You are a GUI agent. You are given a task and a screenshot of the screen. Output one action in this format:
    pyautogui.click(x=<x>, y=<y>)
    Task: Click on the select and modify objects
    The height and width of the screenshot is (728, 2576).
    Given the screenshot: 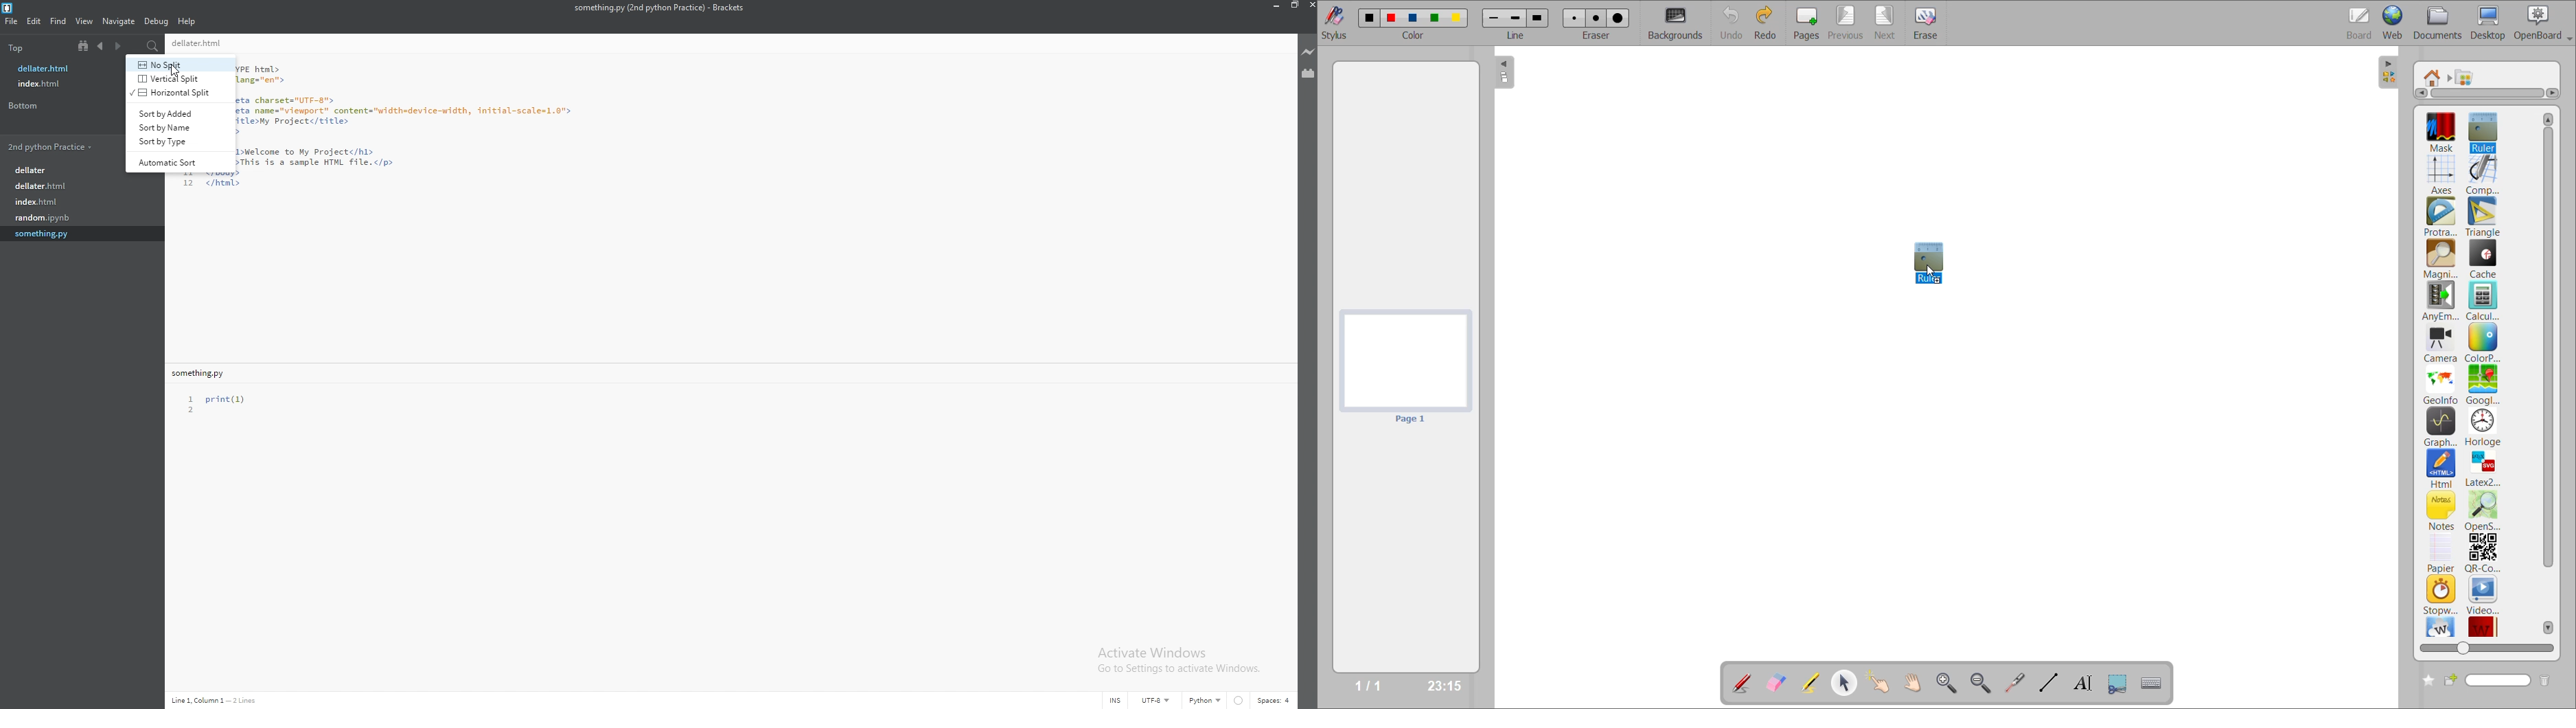 What is the action you would take?
    pyautogui.click(x=1847, y=683)
    